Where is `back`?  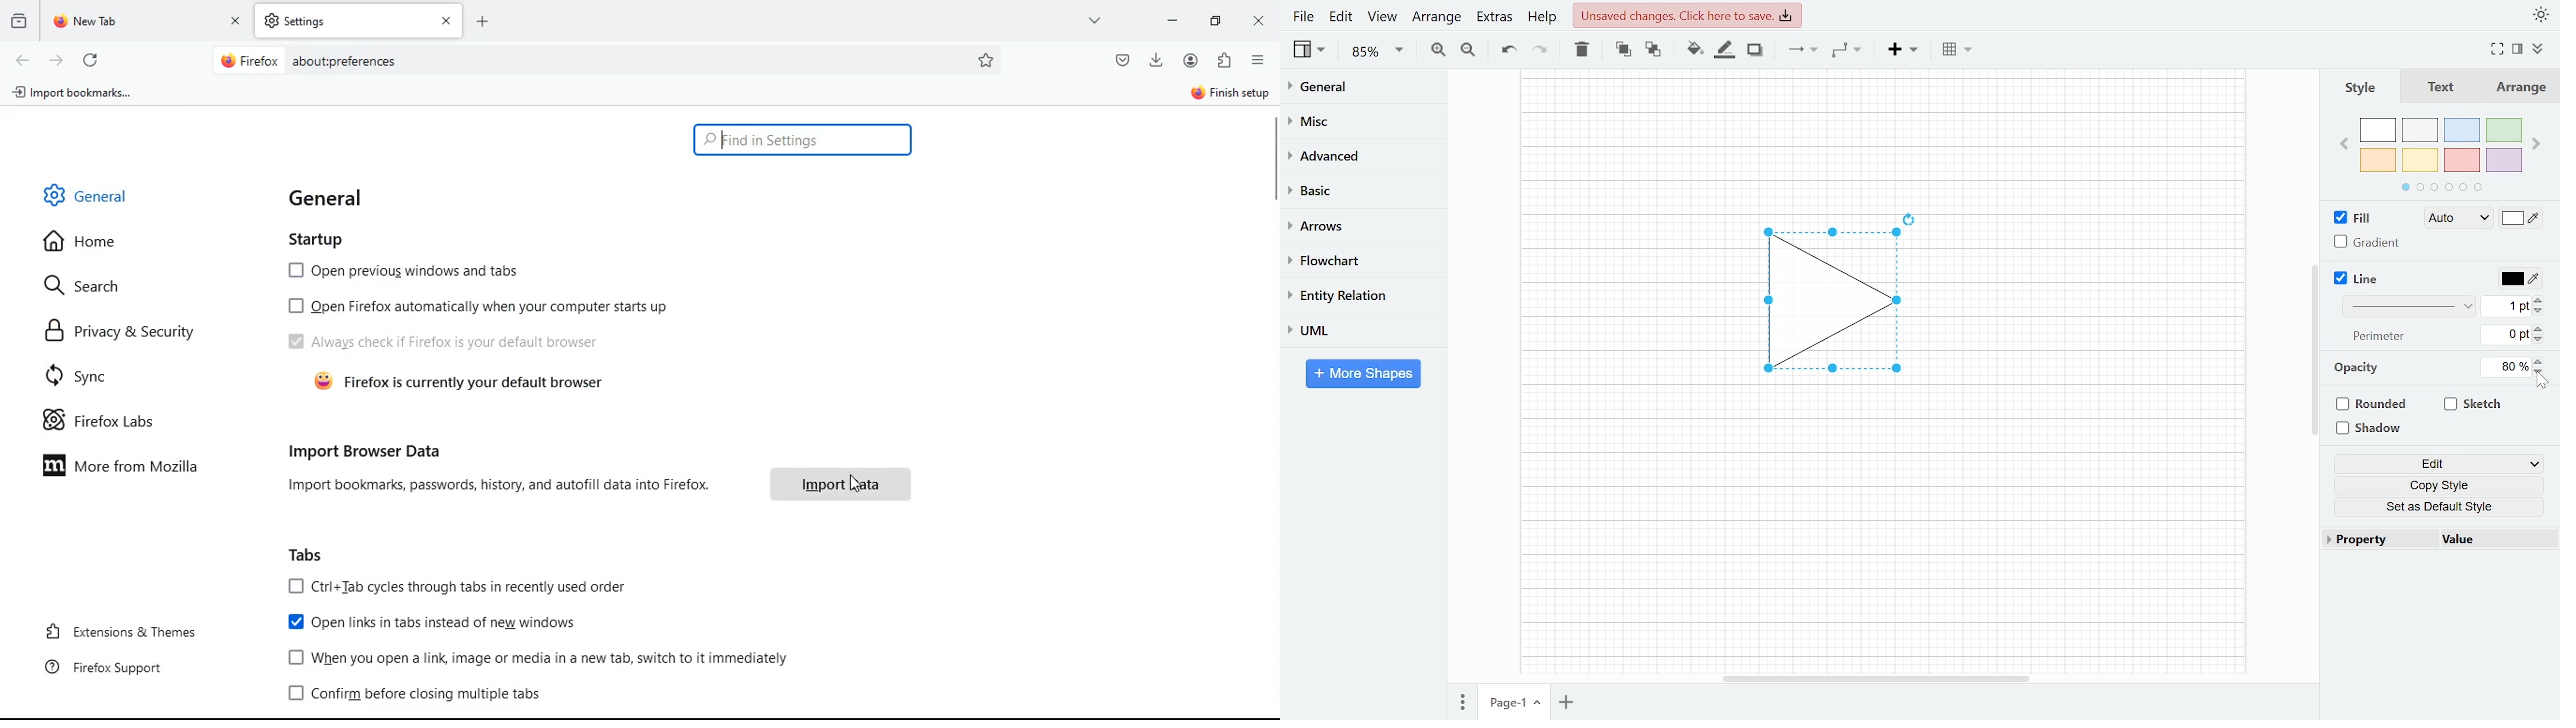 back is located at coordinates (22, 62).